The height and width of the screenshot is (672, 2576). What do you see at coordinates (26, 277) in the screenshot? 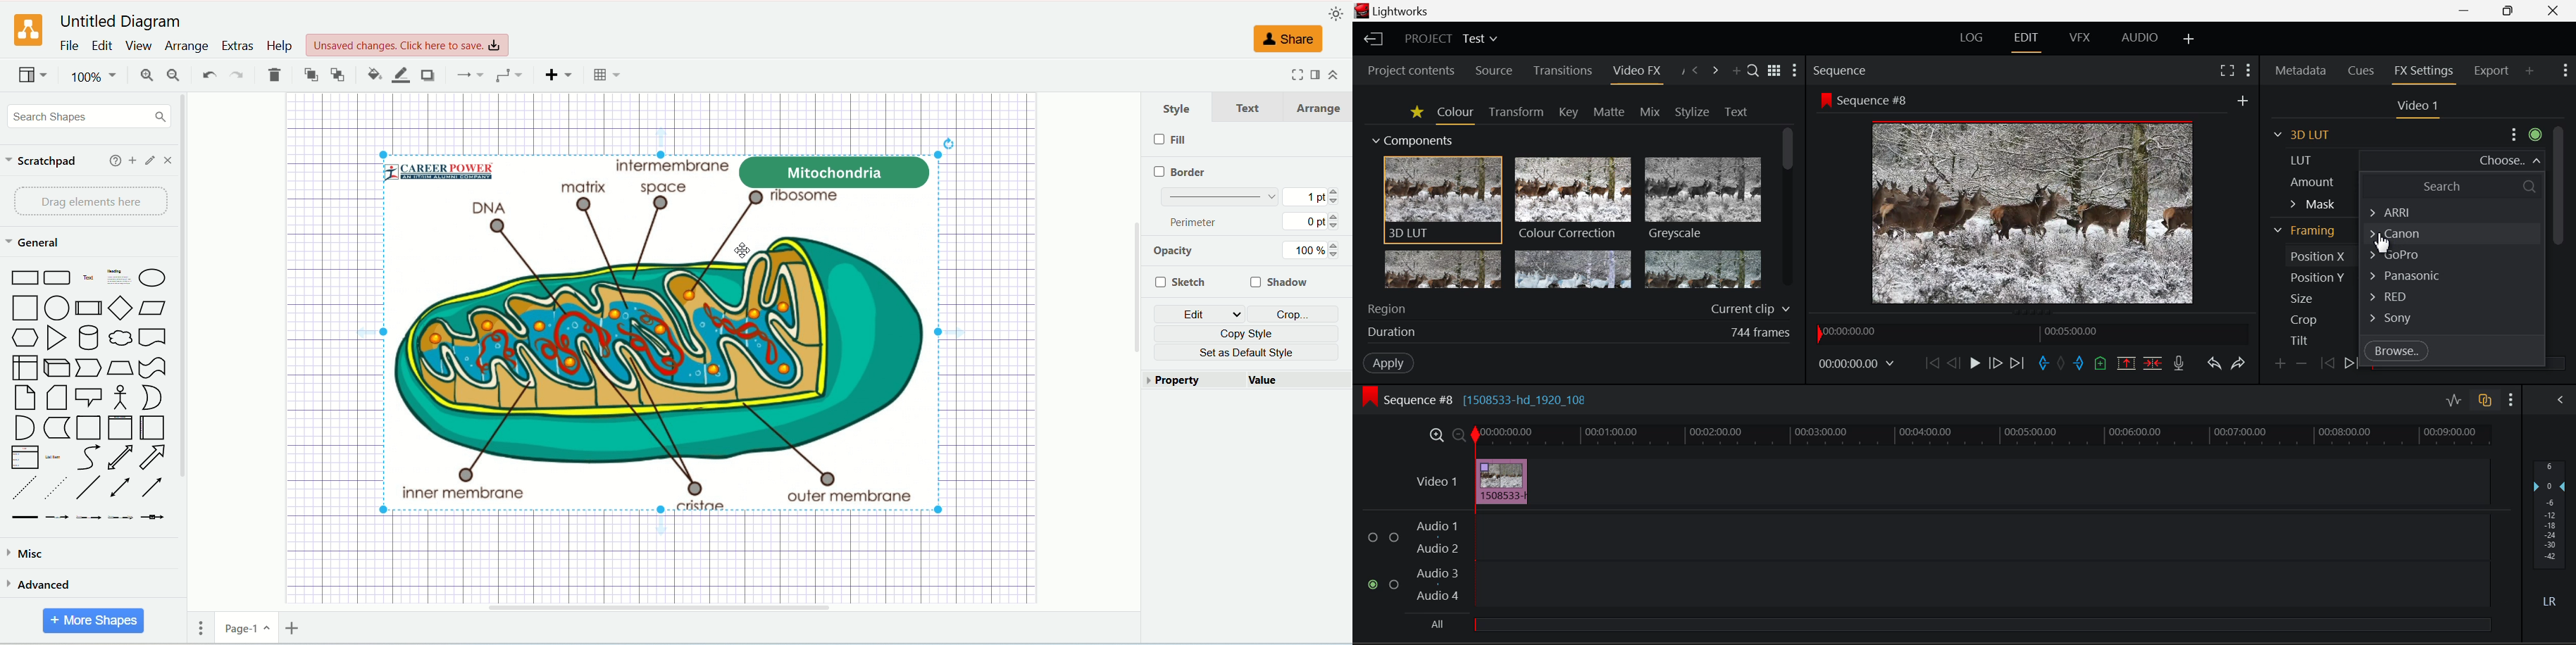
I see `Rectangle` at bounding box center [26, 277].